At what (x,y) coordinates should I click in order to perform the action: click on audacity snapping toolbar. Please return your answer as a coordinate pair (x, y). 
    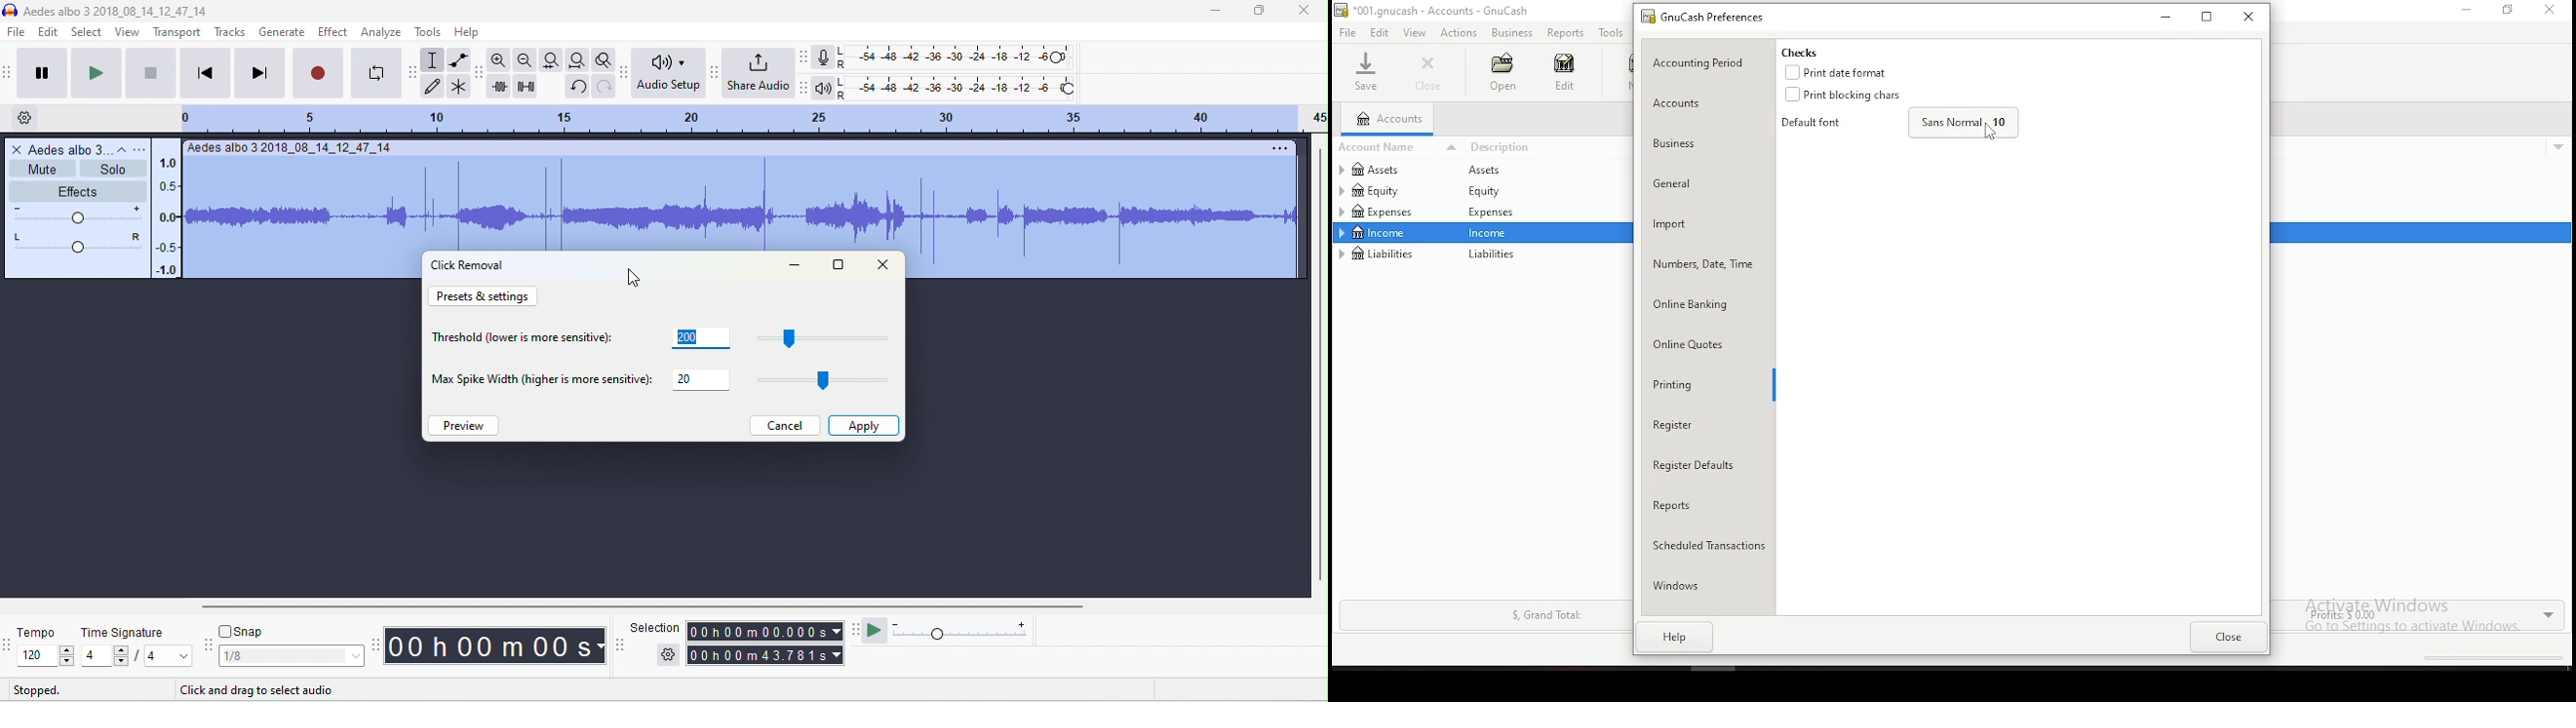
    Looking at the image, I should click on (209, 645).